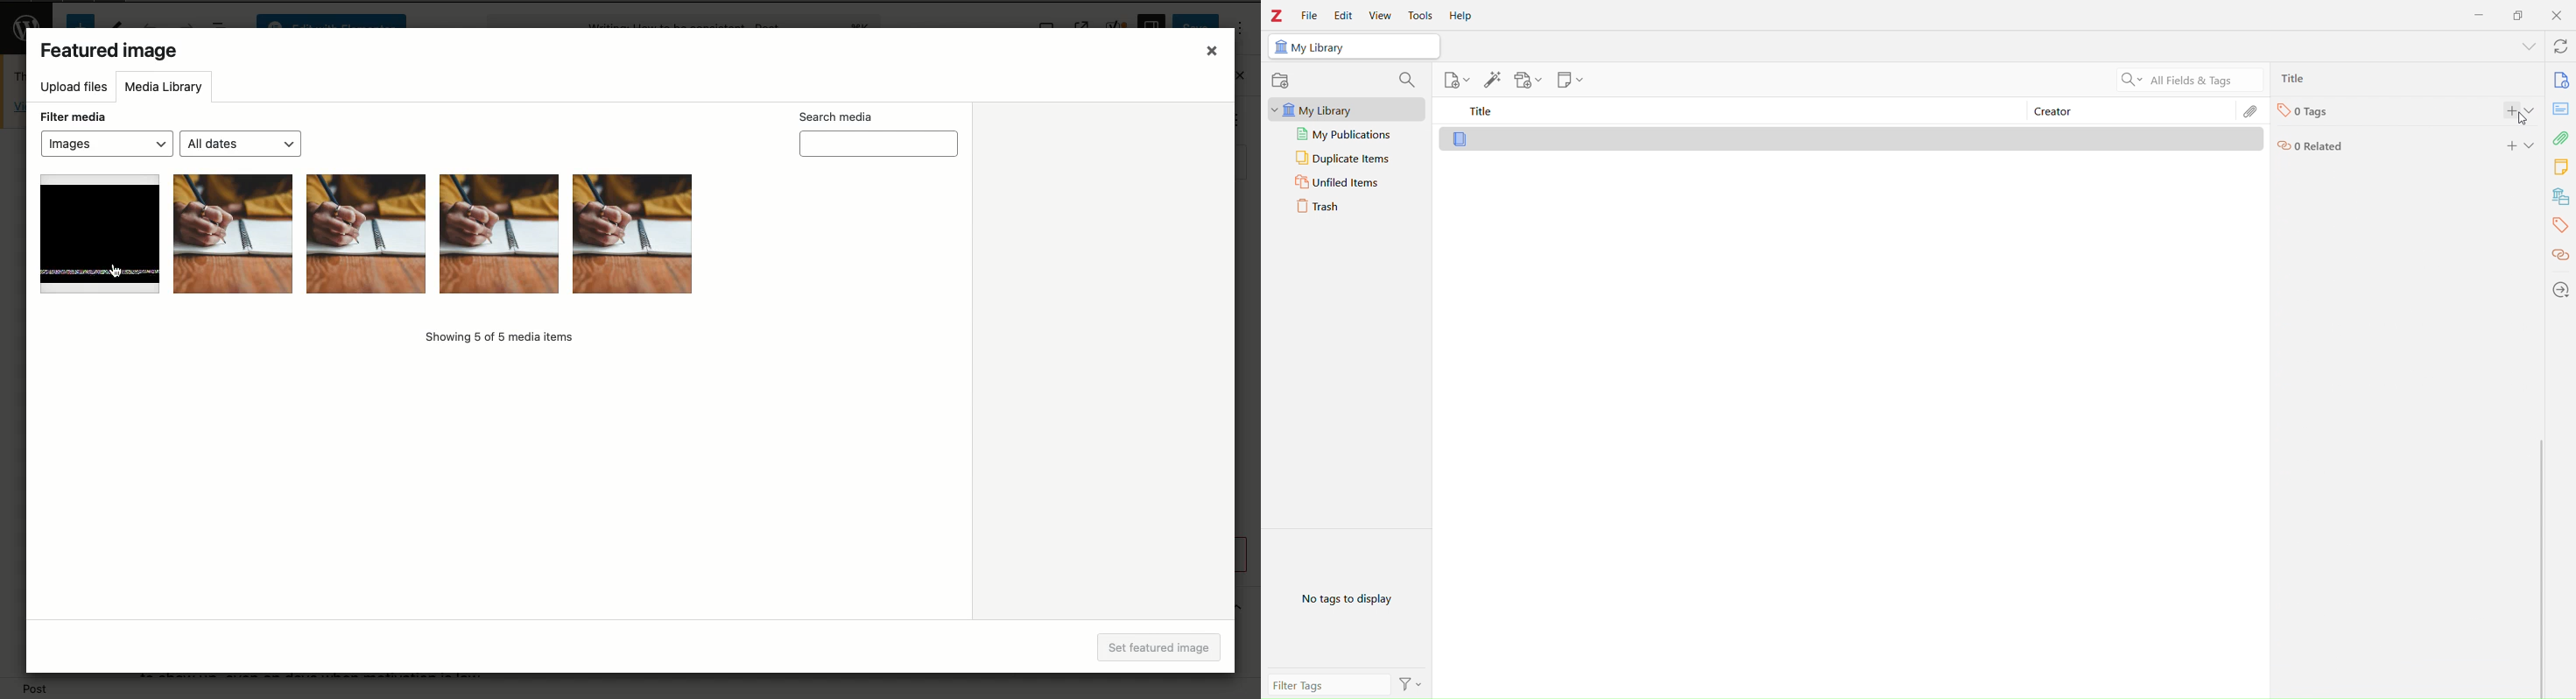  I want to click on Ttlie, so click(2297, 78).